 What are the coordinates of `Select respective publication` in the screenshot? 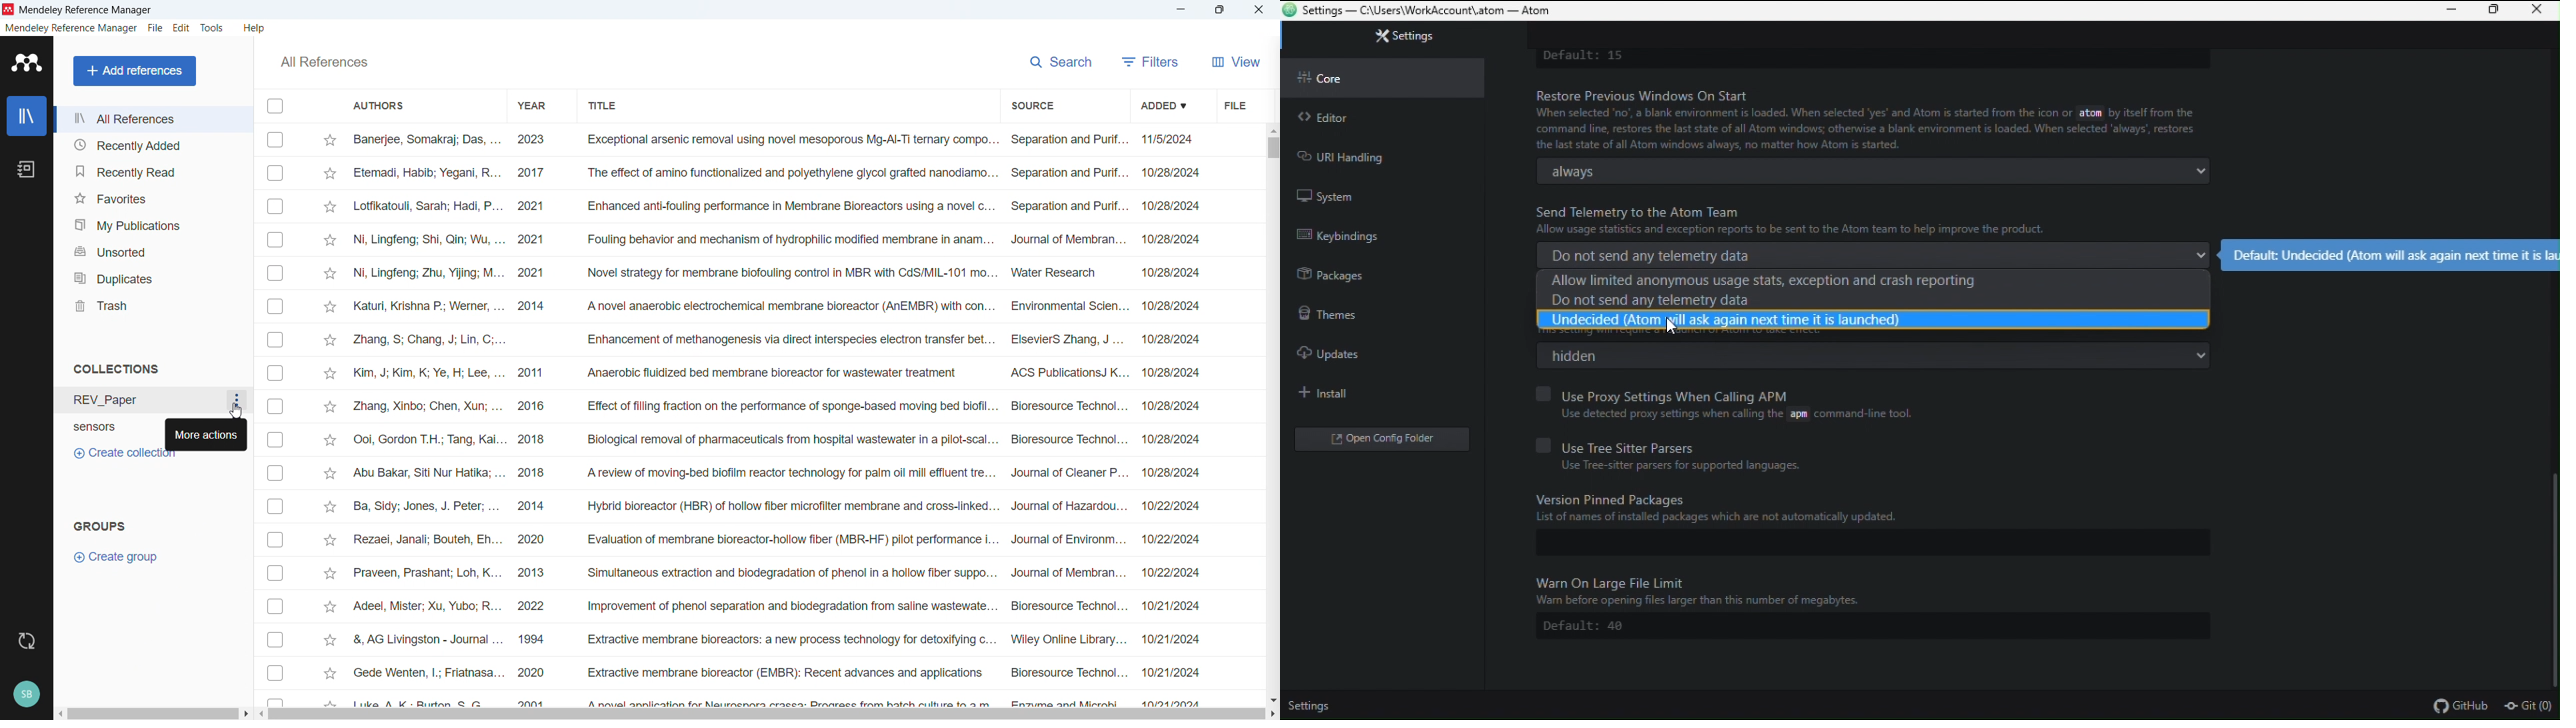 It's located at (275, 473).